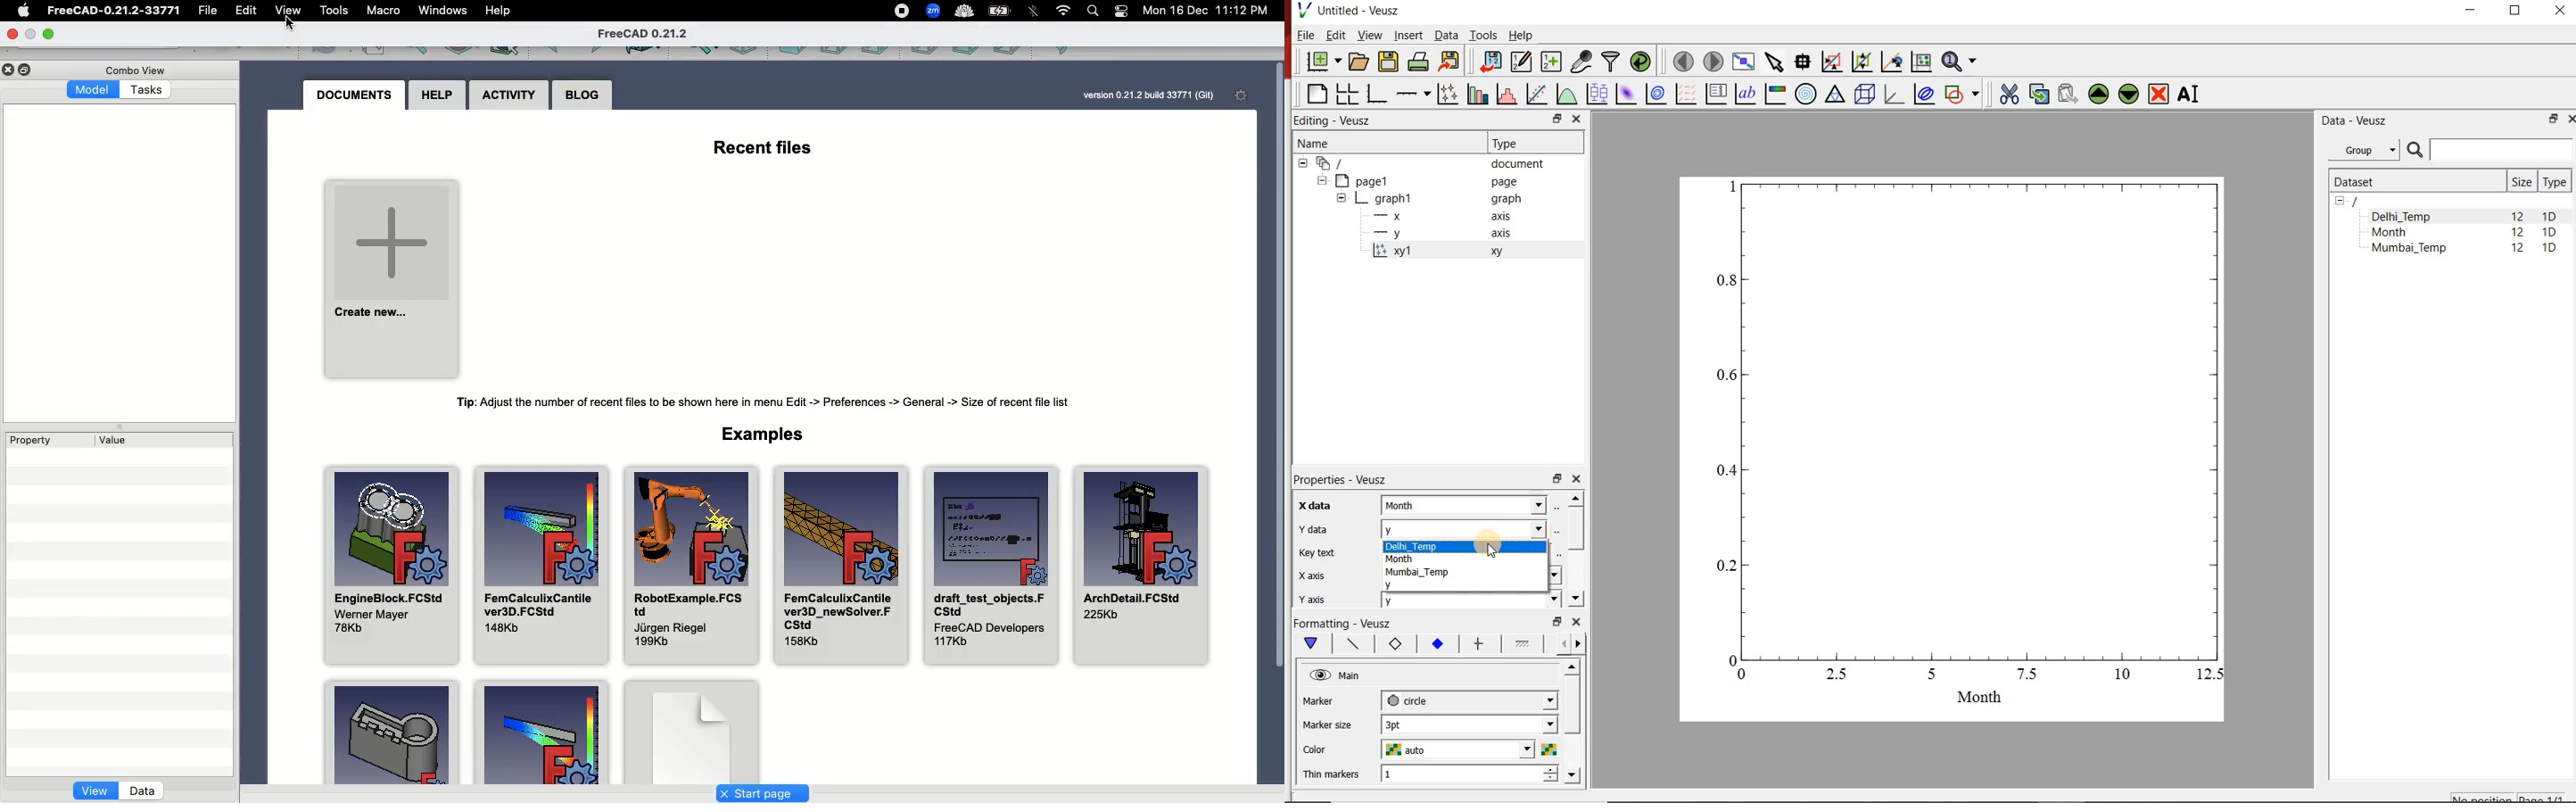  I want to click on 3d scene, so click(1863, 95).